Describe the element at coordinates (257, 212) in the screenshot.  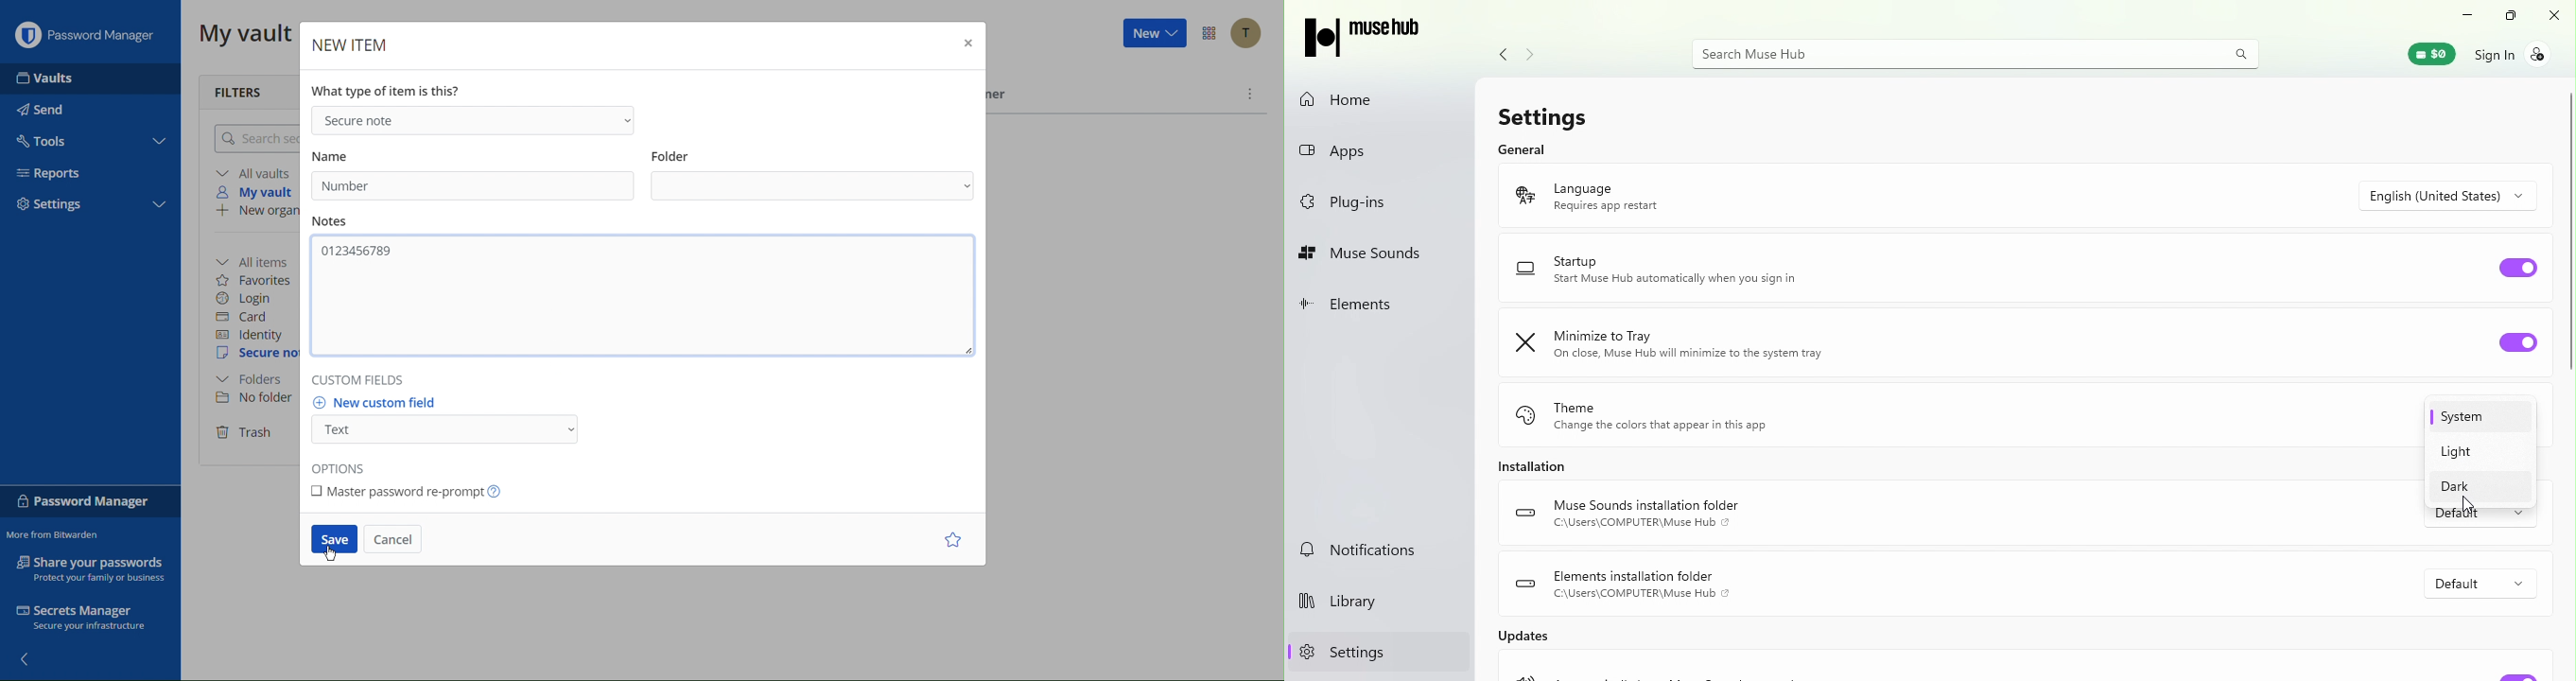
I see `New organization` at that location.